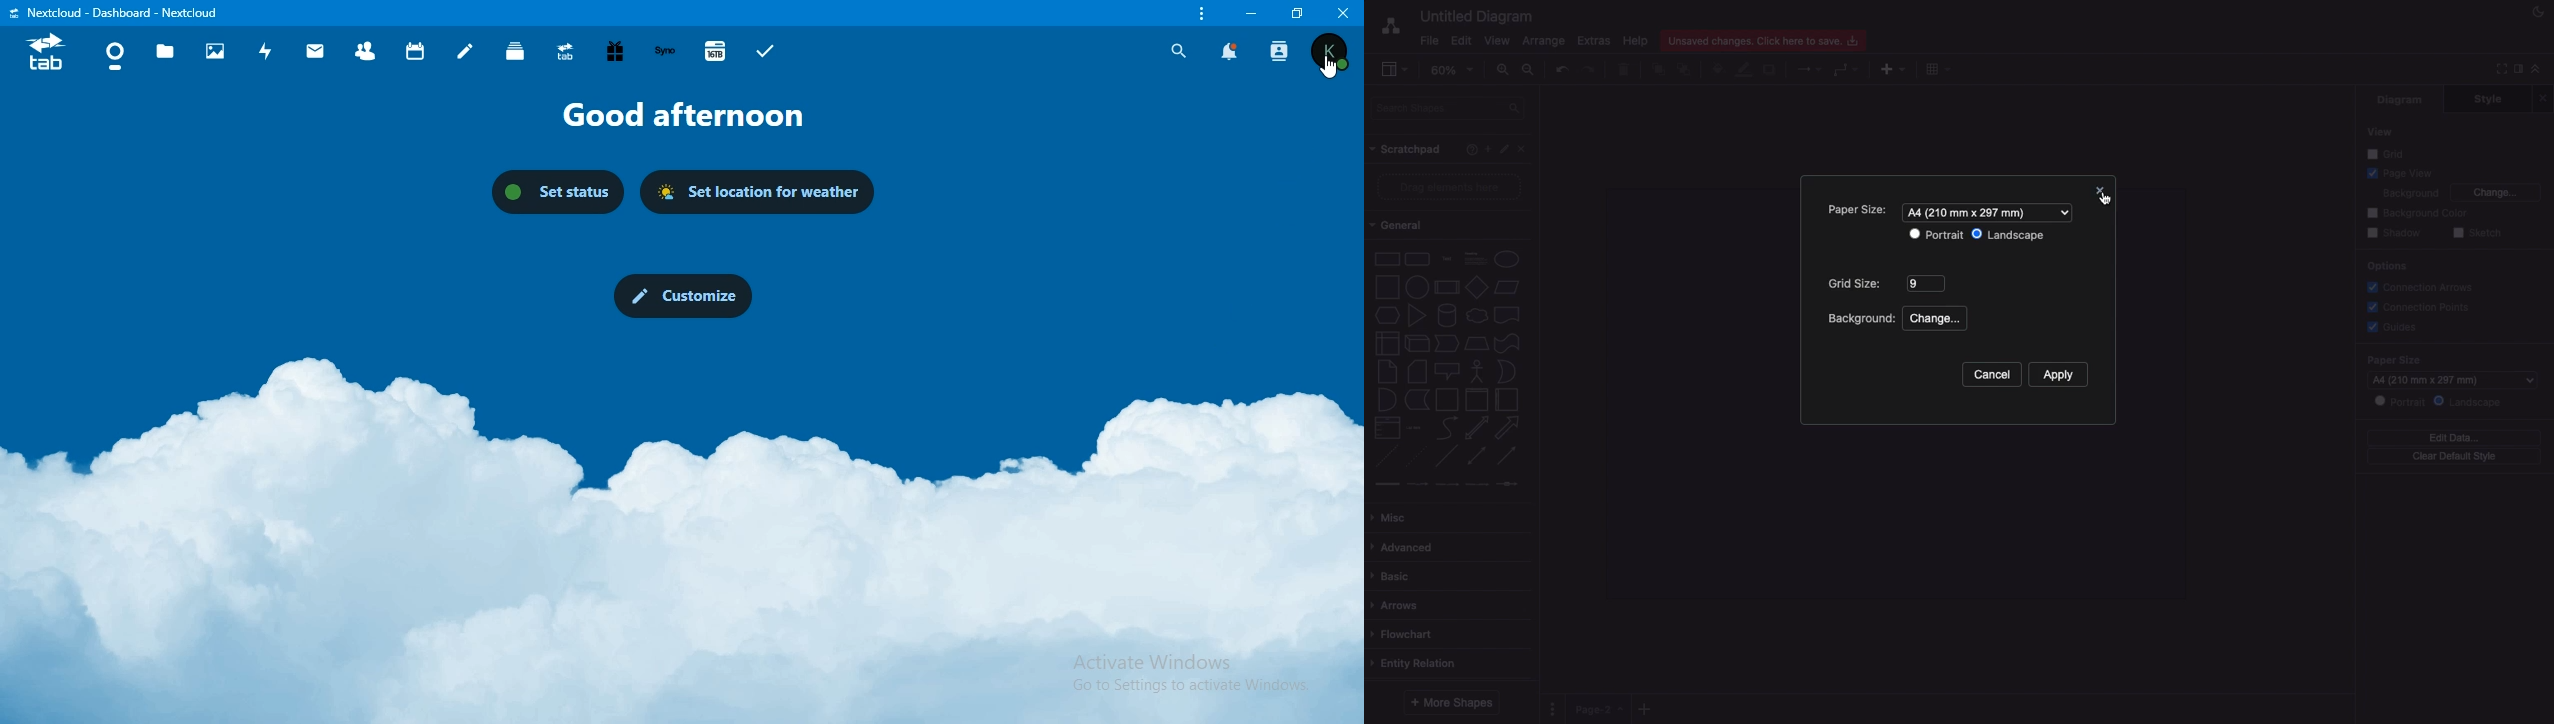 The width and height of the screenshot is (2576, 728). Describe the element at coordinates (1940, 69) in the screenshot. I see `Table` at that location.